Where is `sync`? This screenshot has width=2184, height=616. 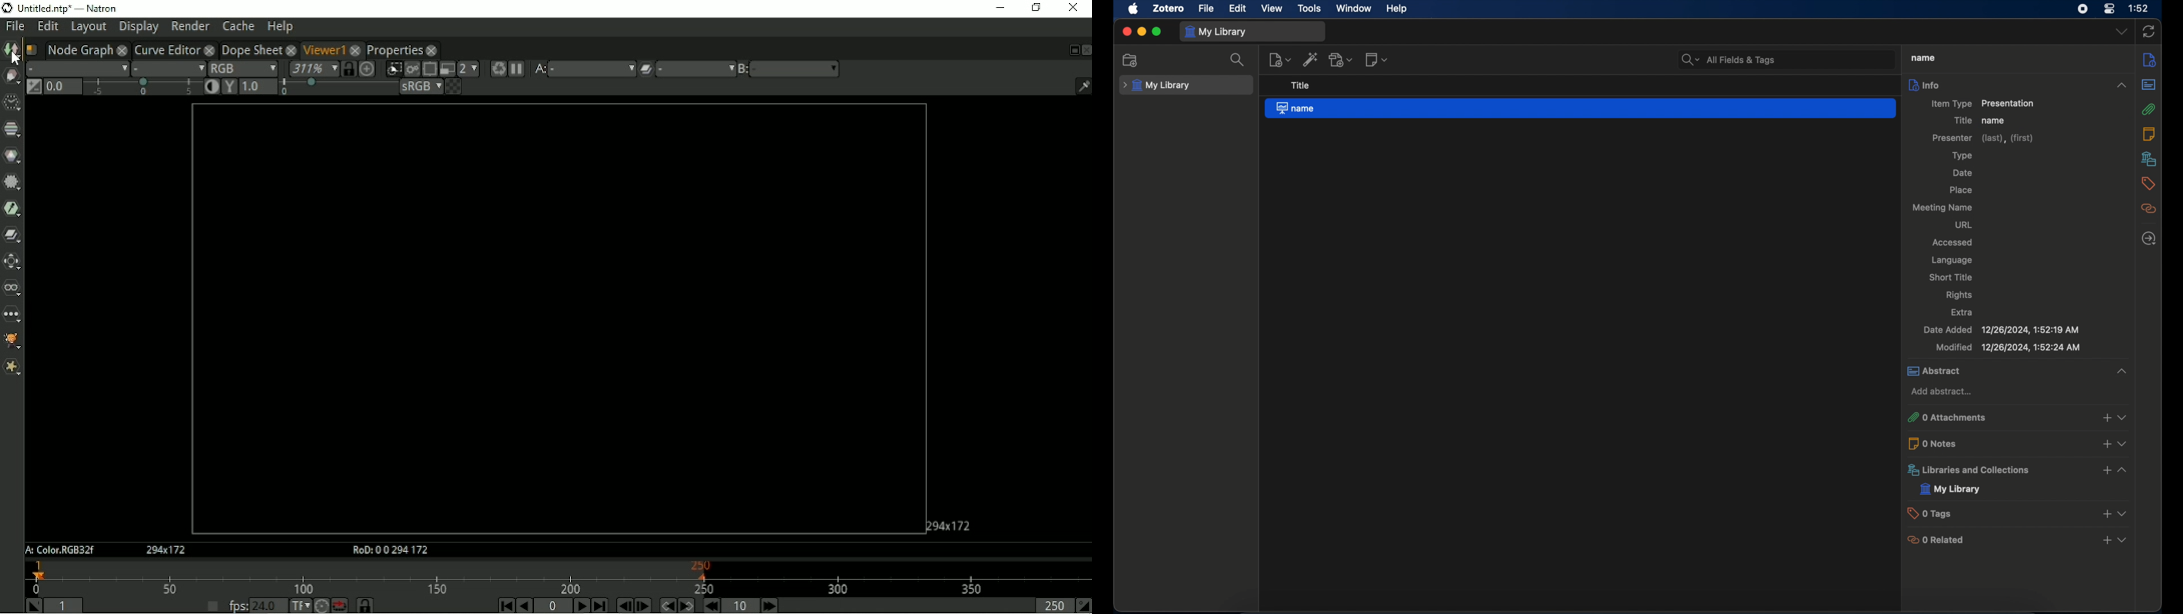
sync is located at coordinates (2149, 32).